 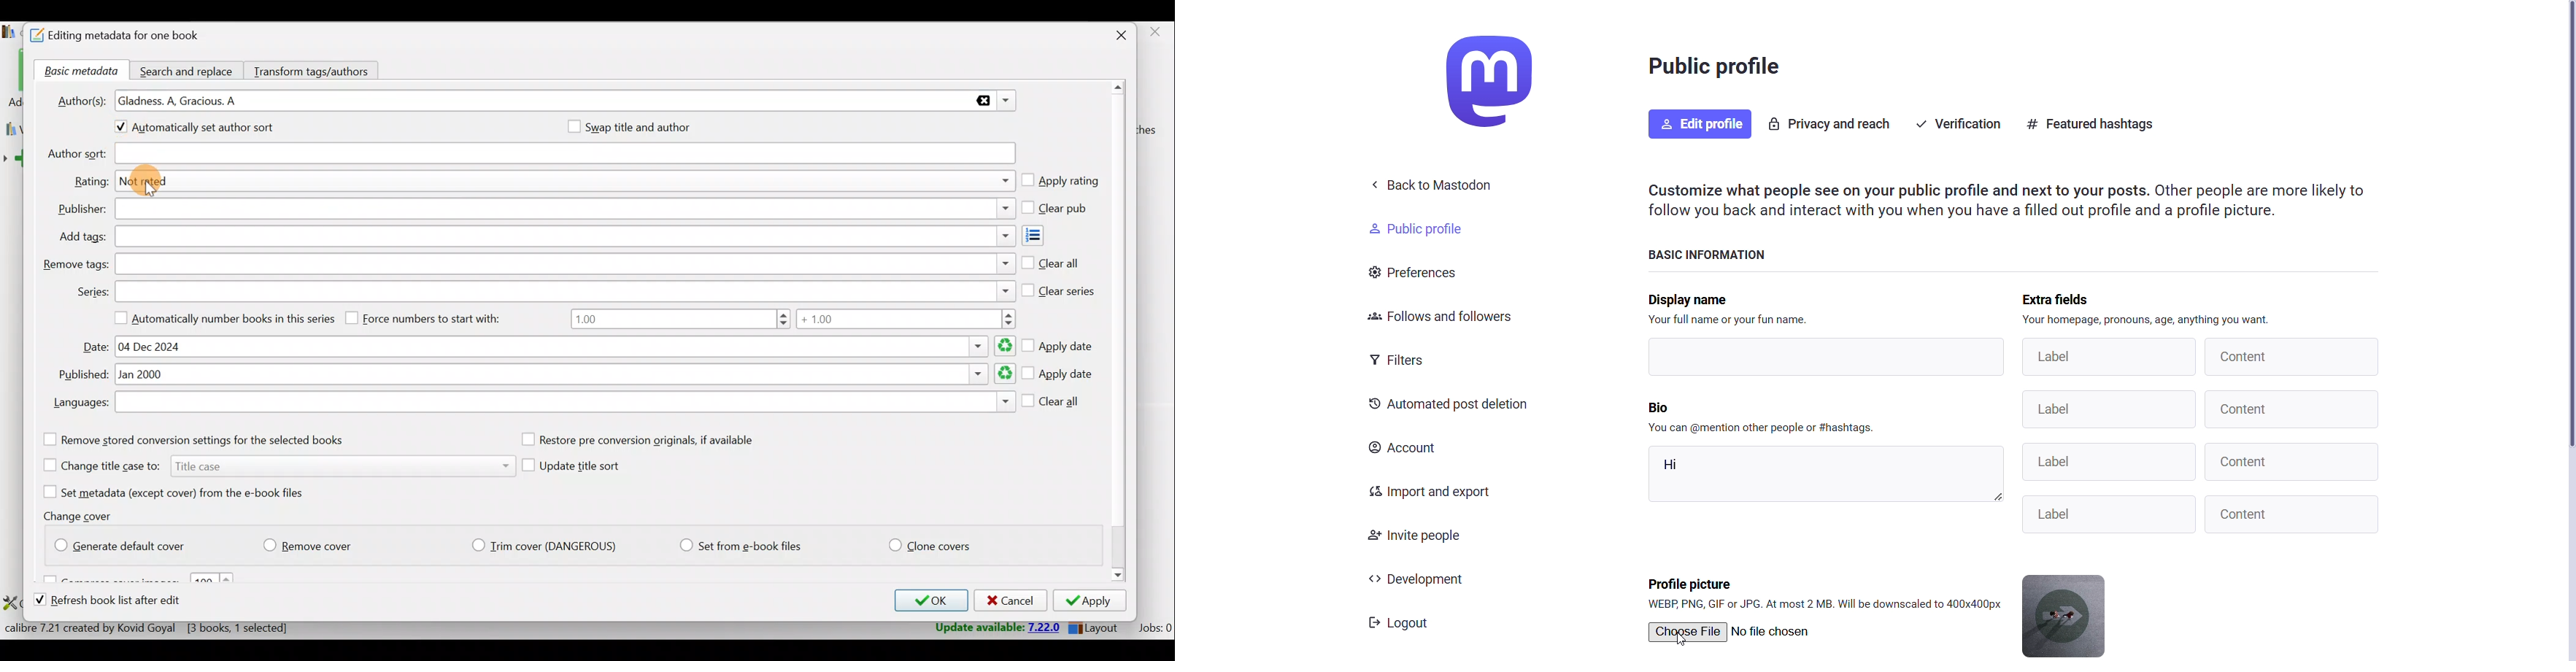 What do you see at coordinates (564, 154) in the screenshot?
I see `Author sort` at bounding box center [564, 154].